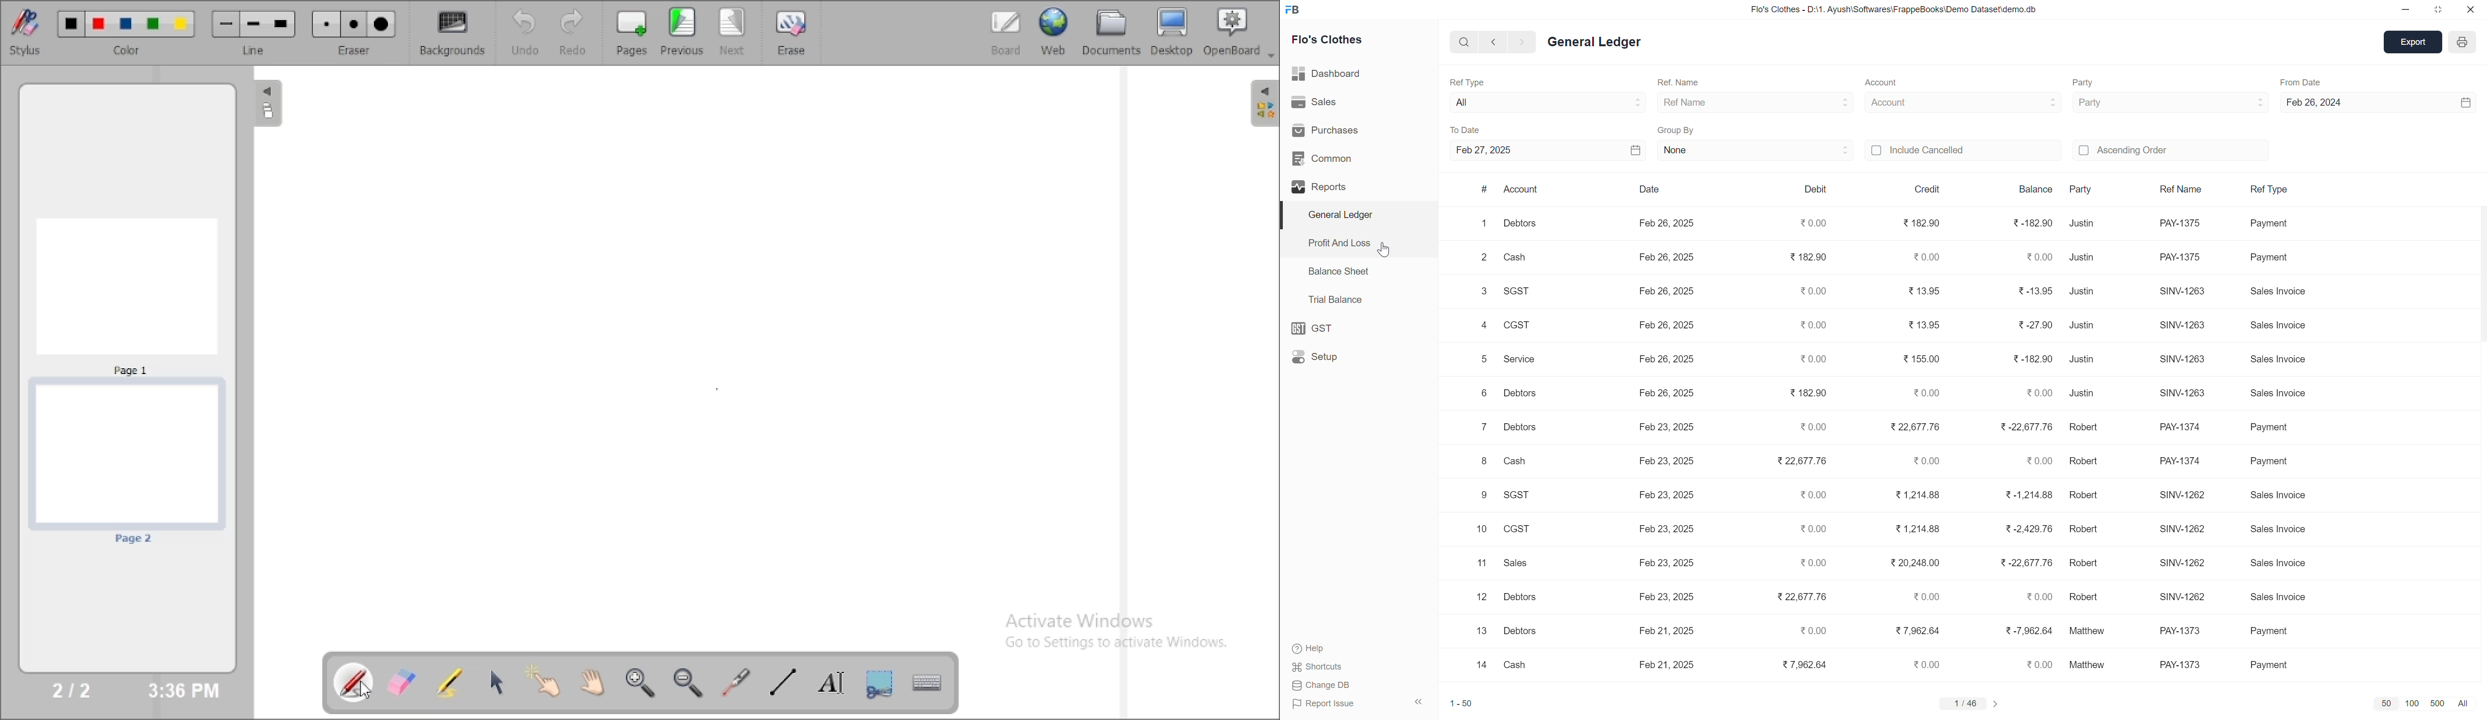  Describe the element at coordinates (2183, 598) in the screenshot. I see `SINV-1262` at that location.